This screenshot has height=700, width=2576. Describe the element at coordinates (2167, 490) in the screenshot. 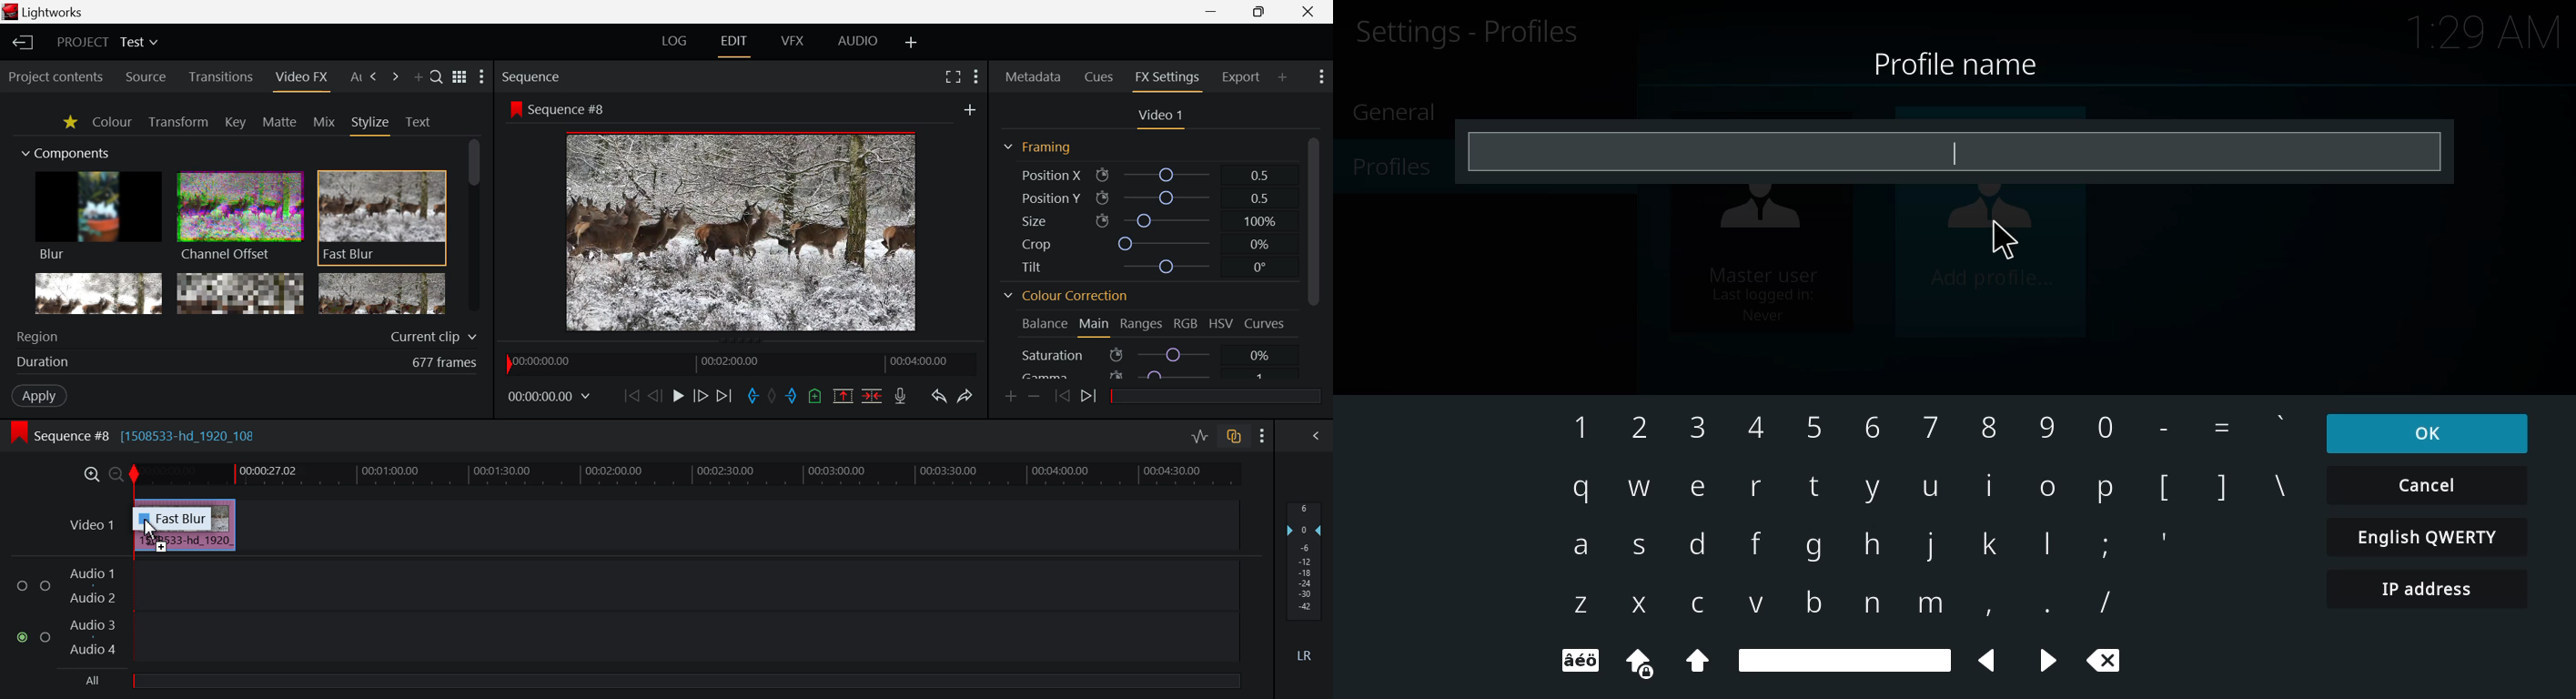

I see `[` at that location.